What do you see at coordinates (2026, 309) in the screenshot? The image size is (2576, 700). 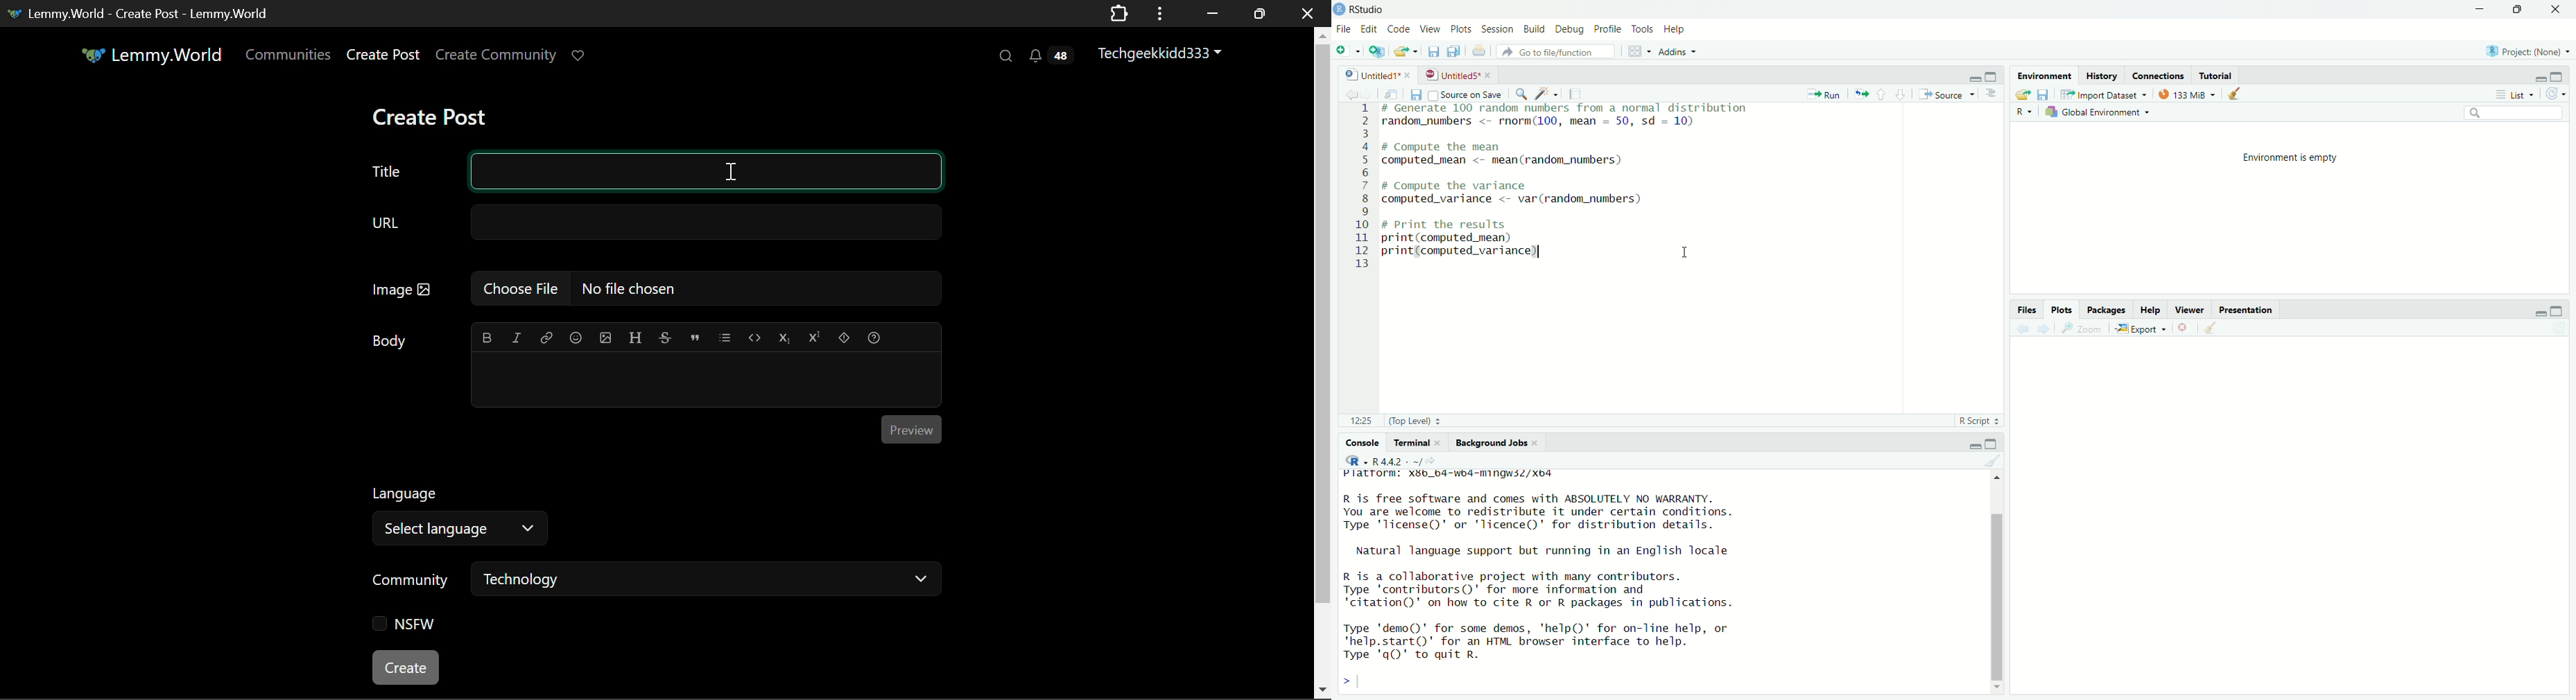 I see `files` at bounding box center [2026, 309].